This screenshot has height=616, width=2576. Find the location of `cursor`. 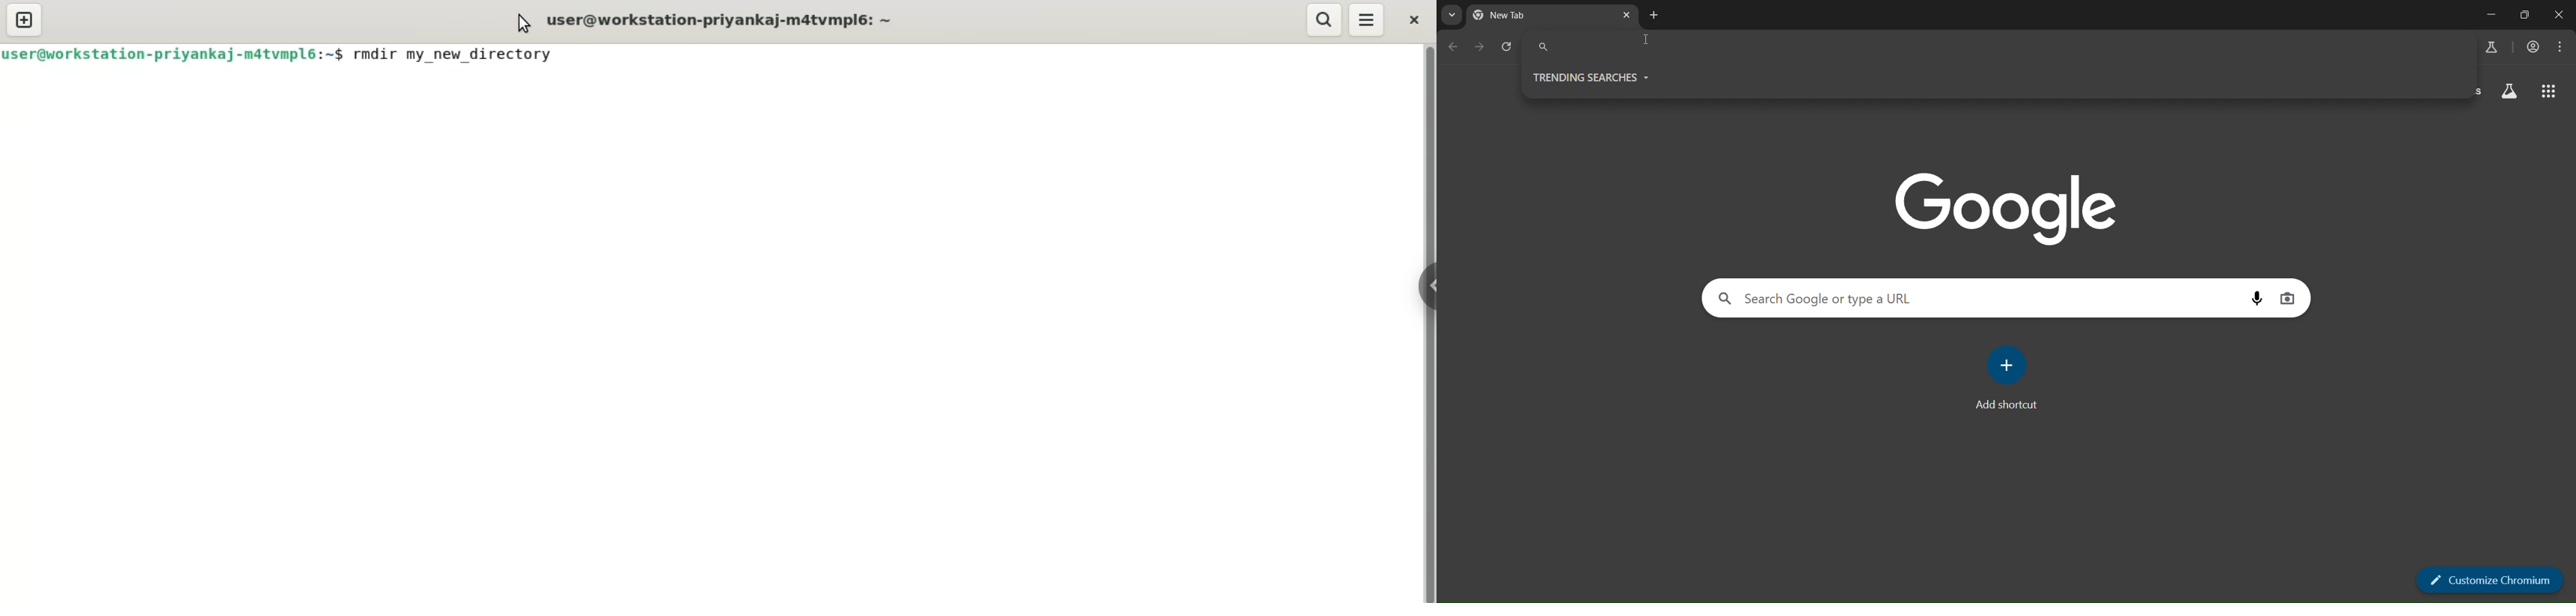

cursor is located at coordinates (1648, 42).